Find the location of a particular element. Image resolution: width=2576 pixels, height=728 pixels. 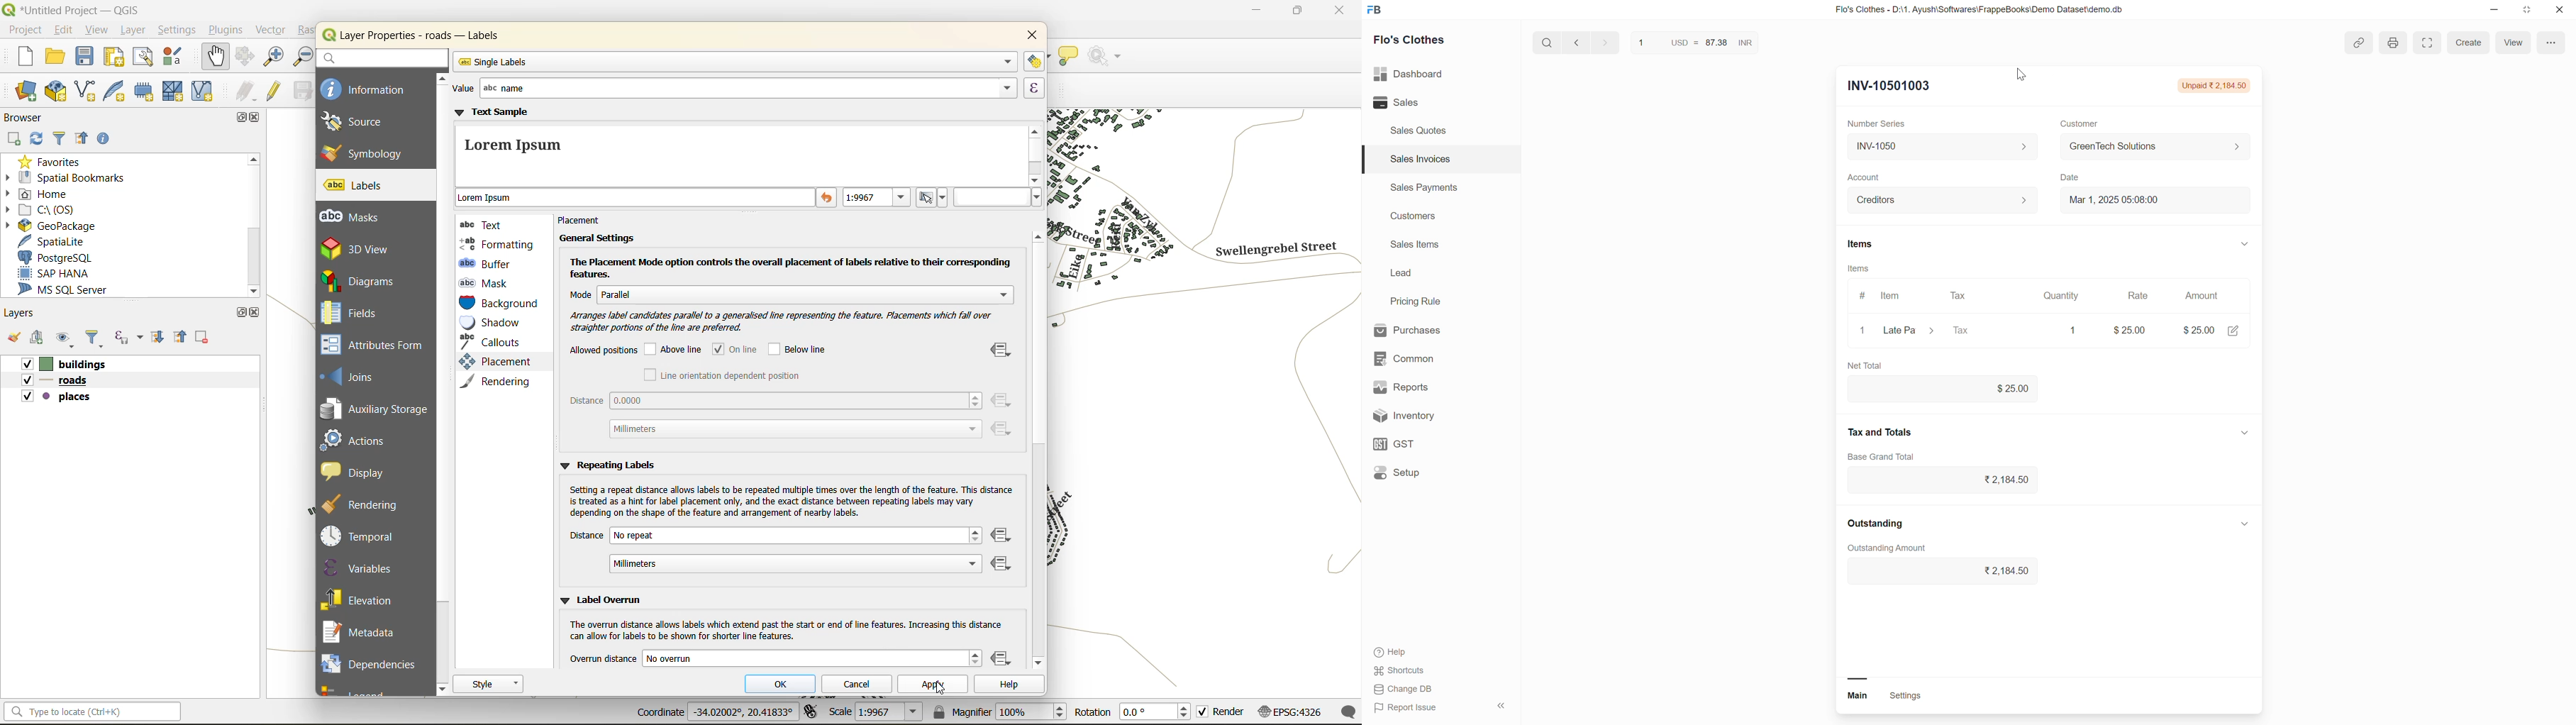

Frappe Book logo is located at coordinates (1377, 11).